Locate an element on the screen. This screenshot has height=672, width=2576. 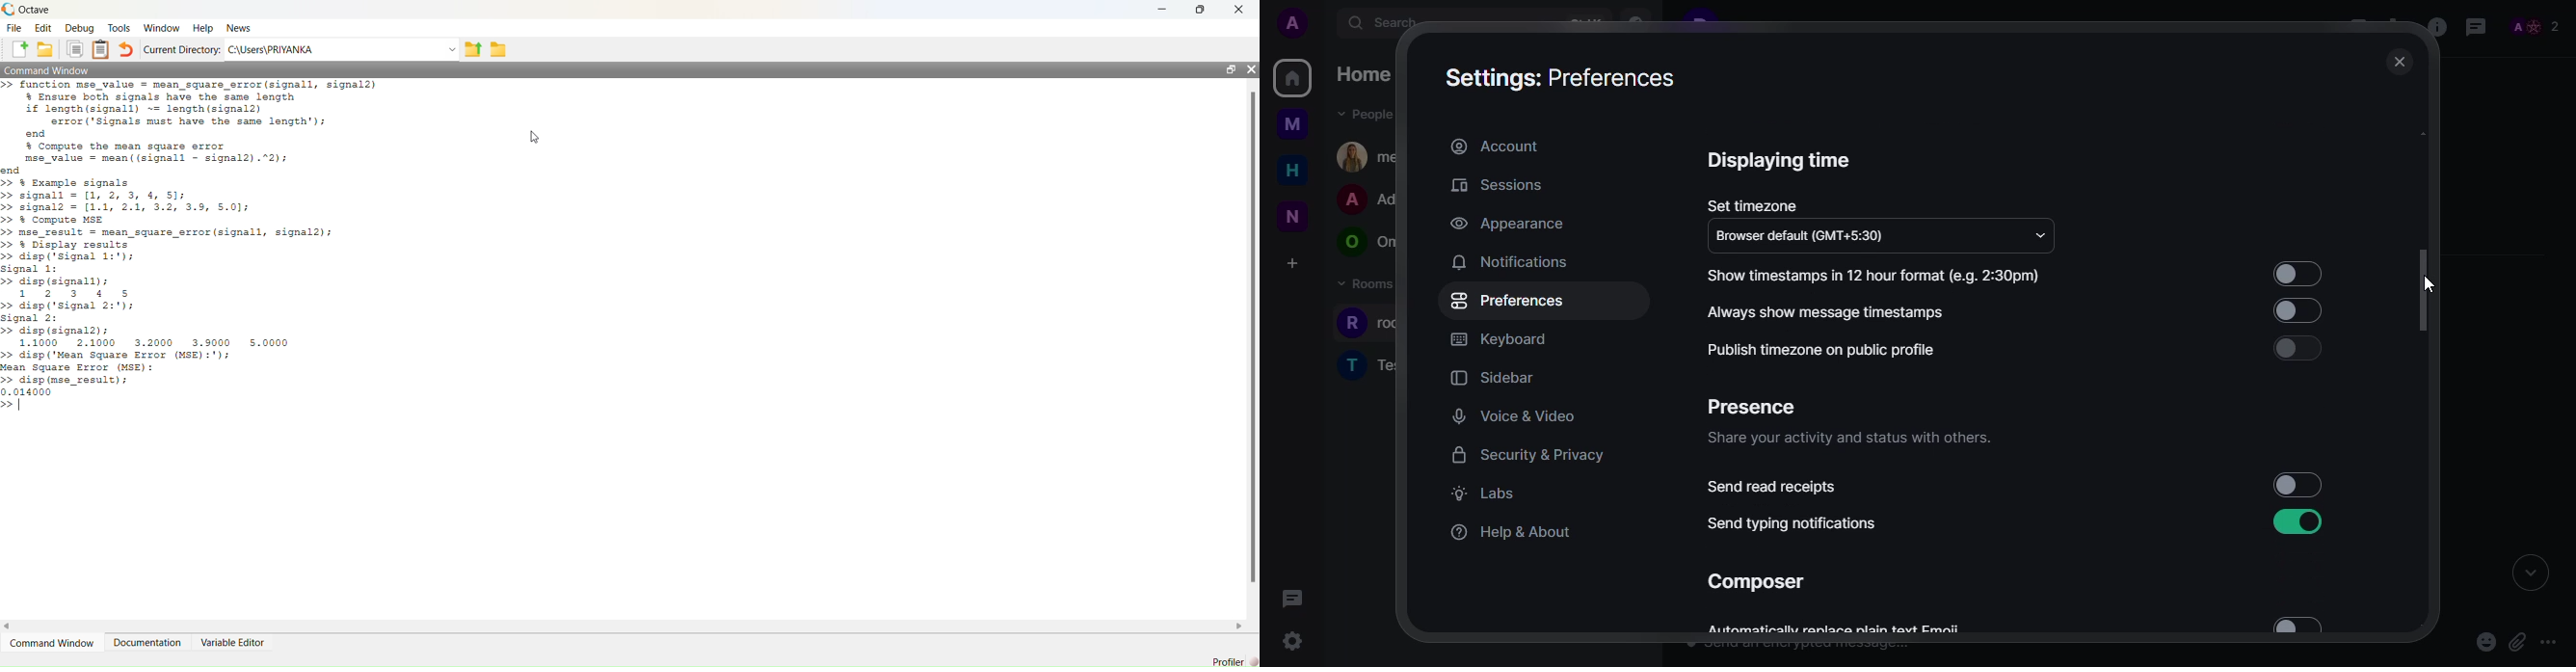
my room is located at coordinates (1371, 156).